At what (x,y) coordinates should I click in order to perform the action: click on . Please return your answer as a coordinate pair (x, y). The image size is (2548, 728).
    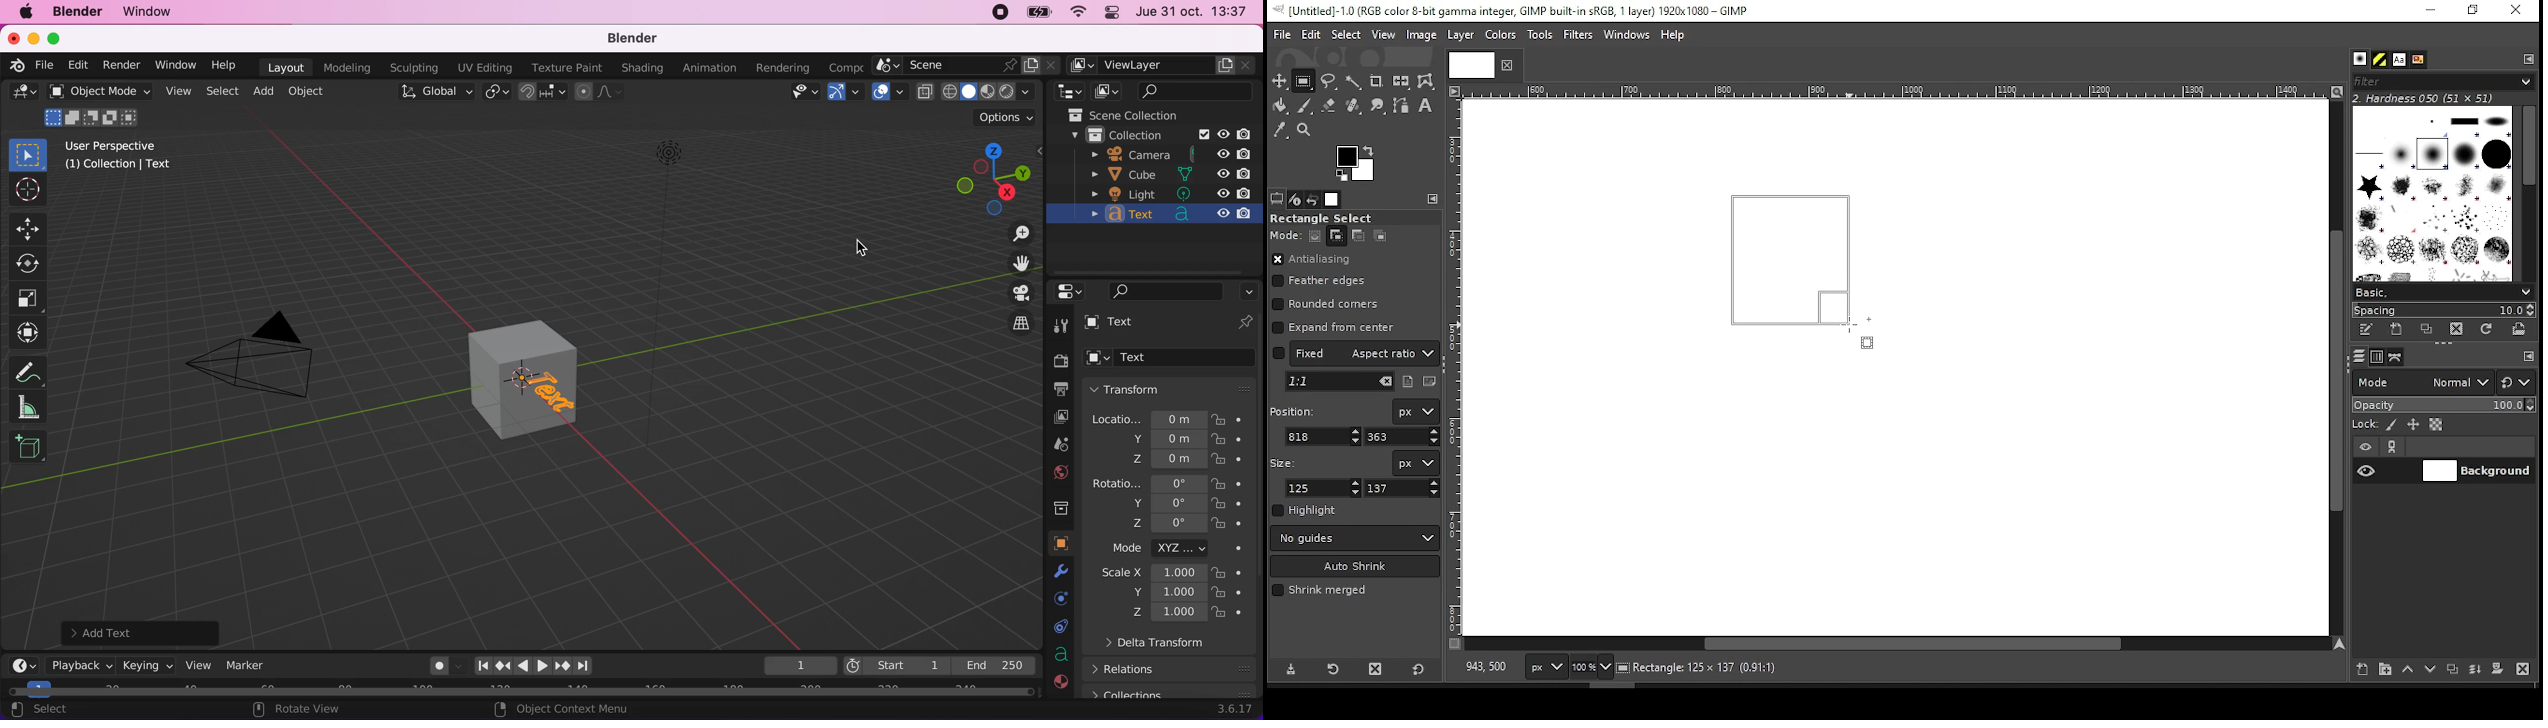
    Looking at the image, I should click on (1456, 367).